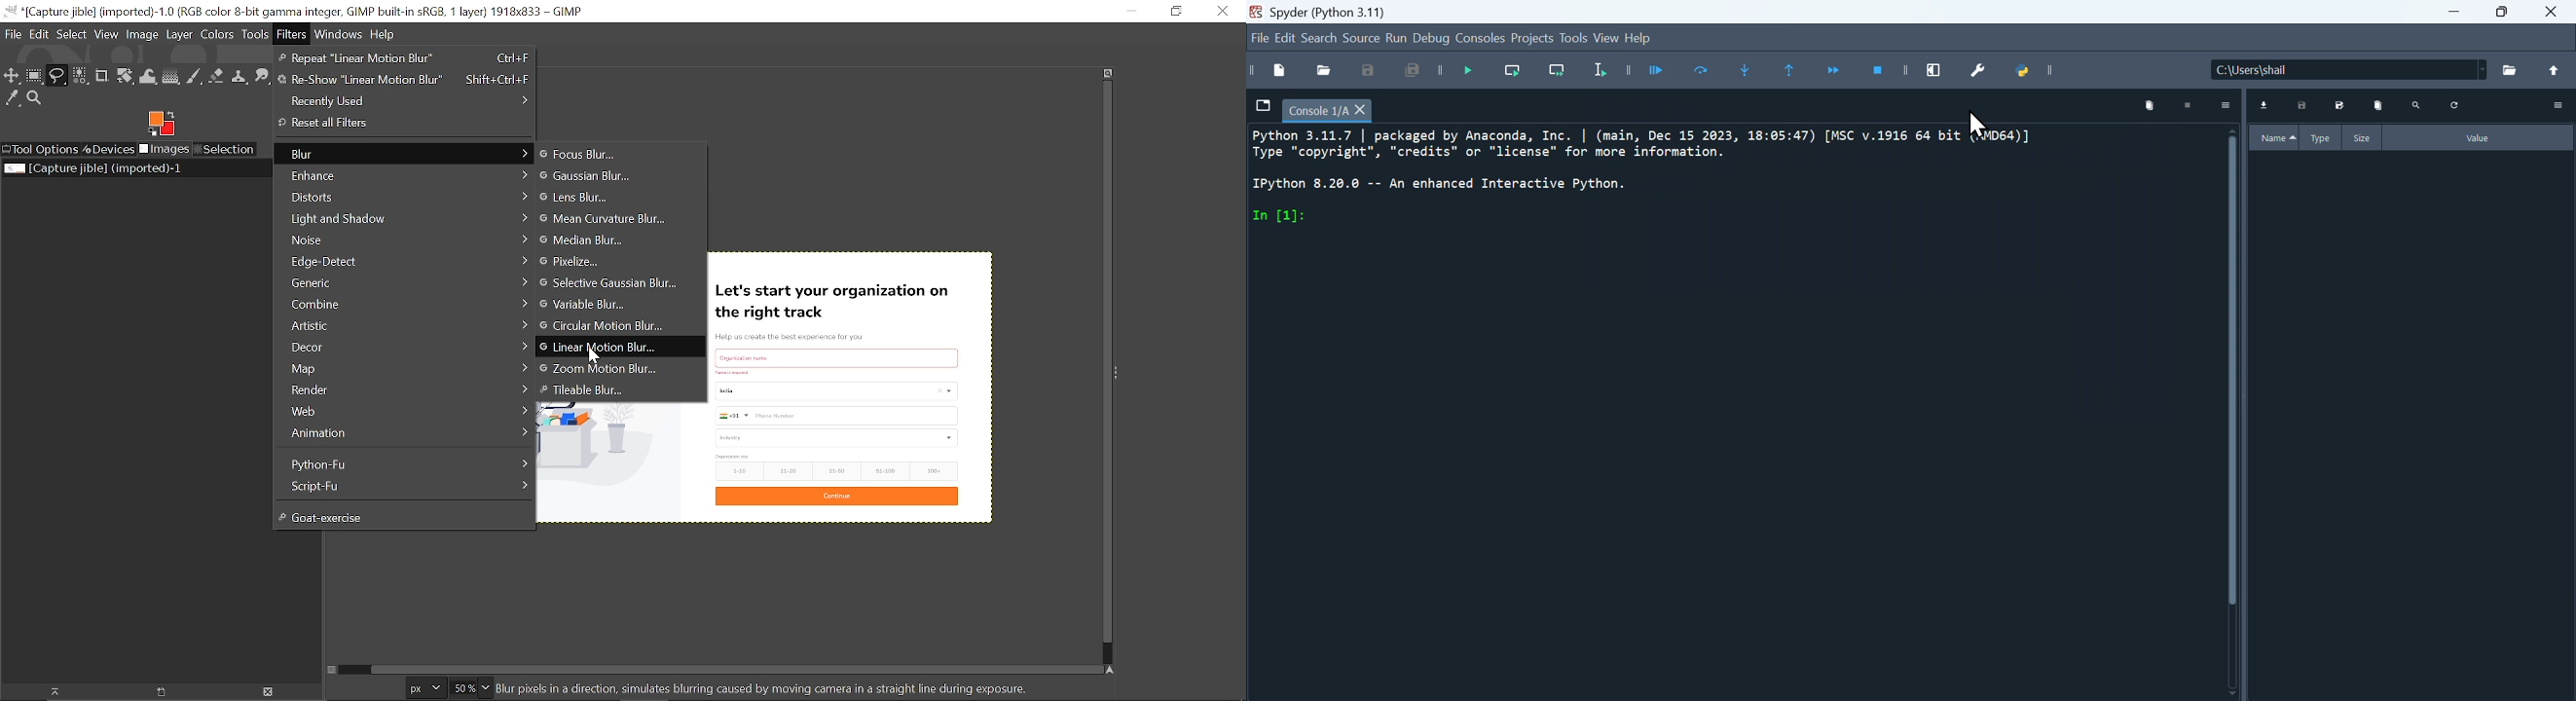 This screenshot has width=2576, height=728. What do you see at coordinates (1939, 69) in the screenshot?
I see `maximise current window` at bounding box center [1939, 69].